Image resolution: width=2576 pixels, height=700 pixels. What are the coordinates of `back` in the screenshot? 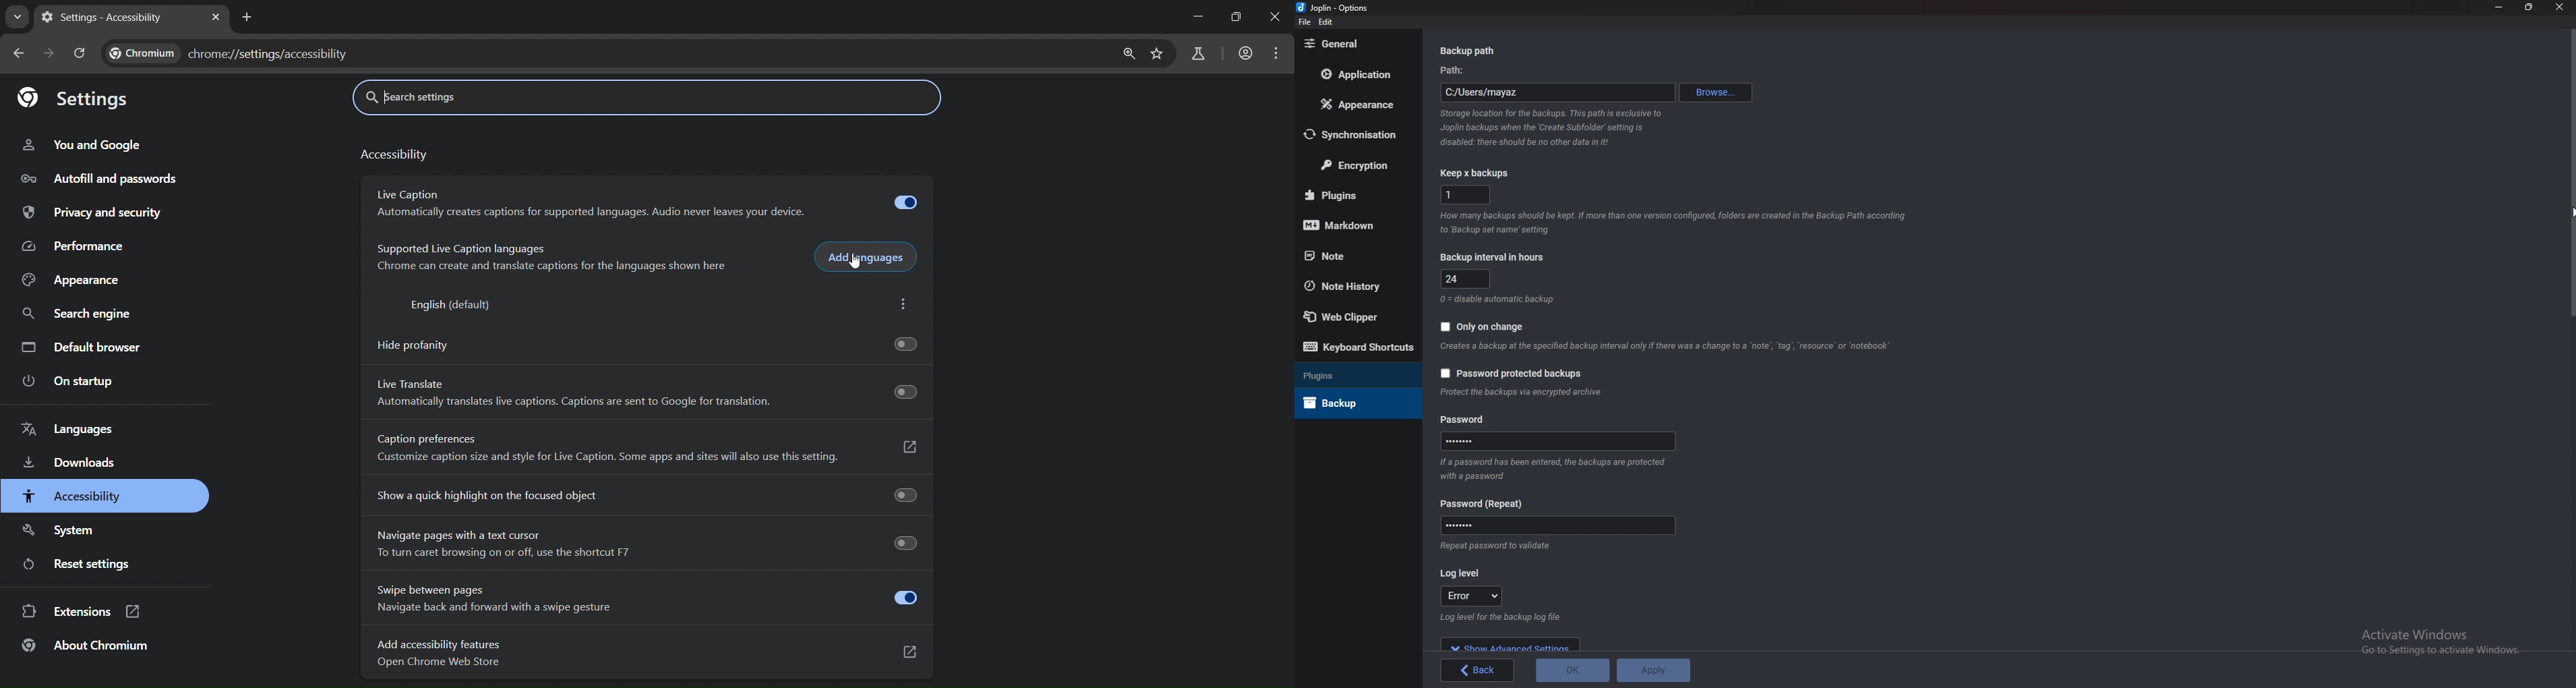 It's located at (1479, 670).